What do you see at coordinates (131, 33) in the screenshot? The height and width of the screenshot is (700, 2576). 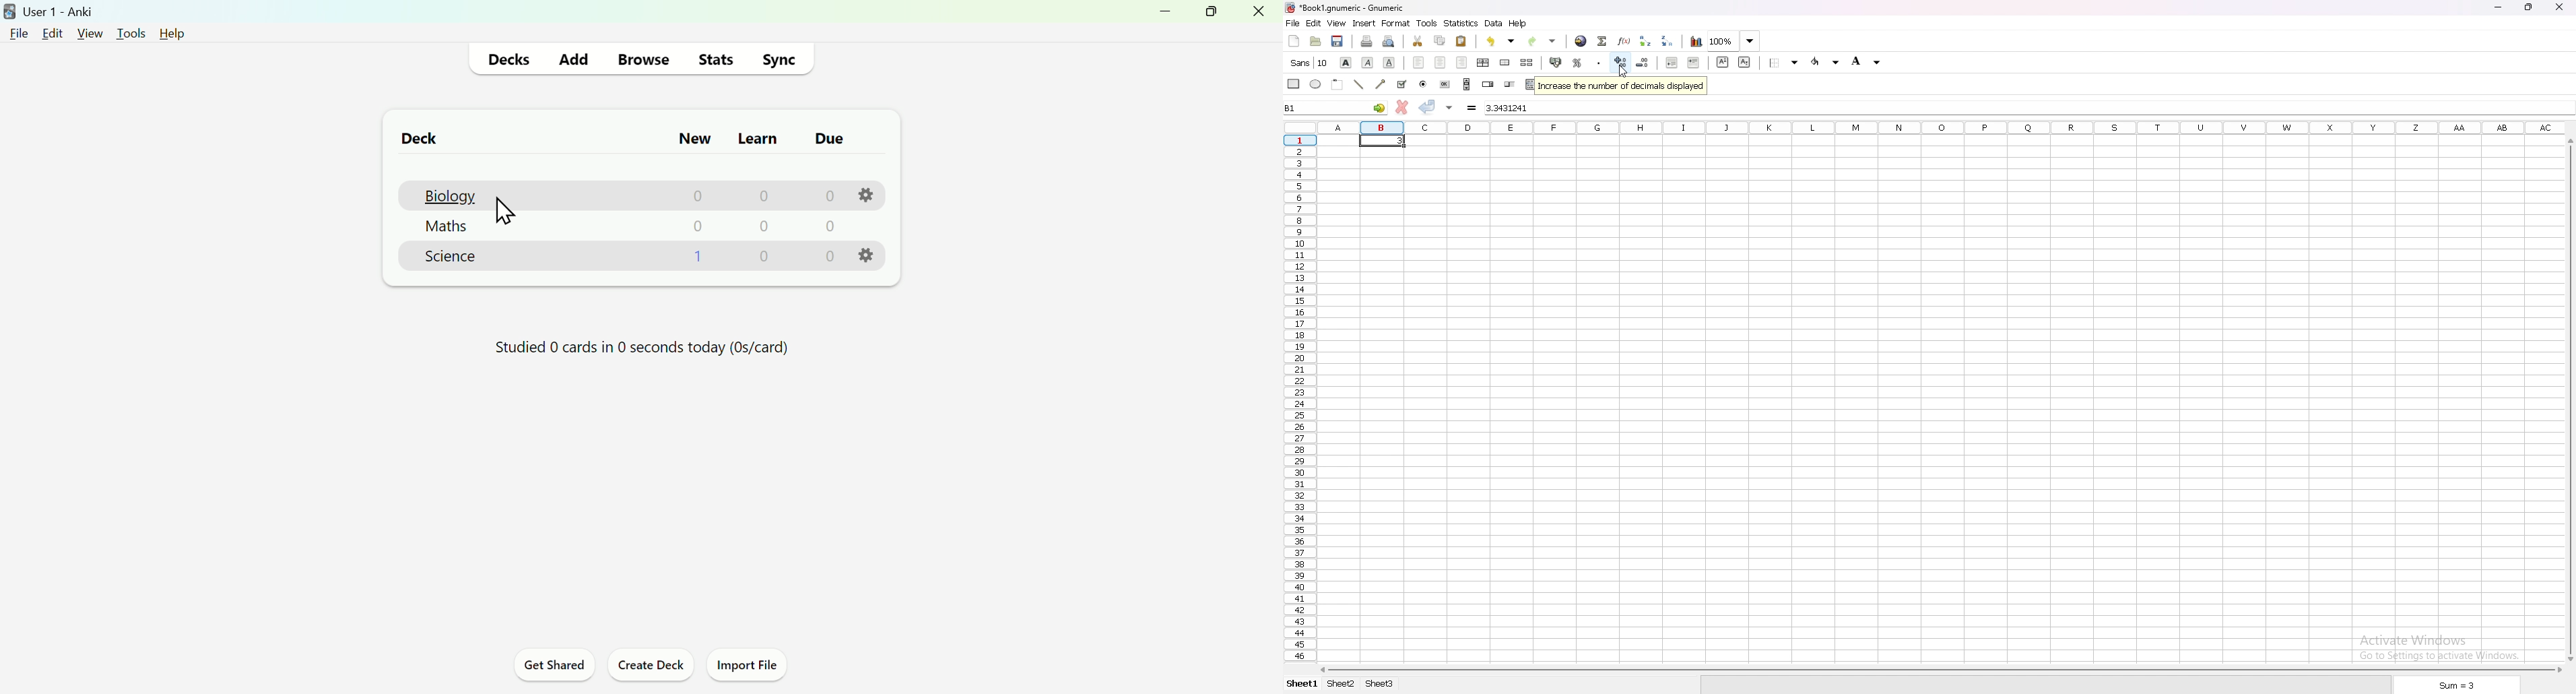 I see `tools` at bounding box center [131, 33].